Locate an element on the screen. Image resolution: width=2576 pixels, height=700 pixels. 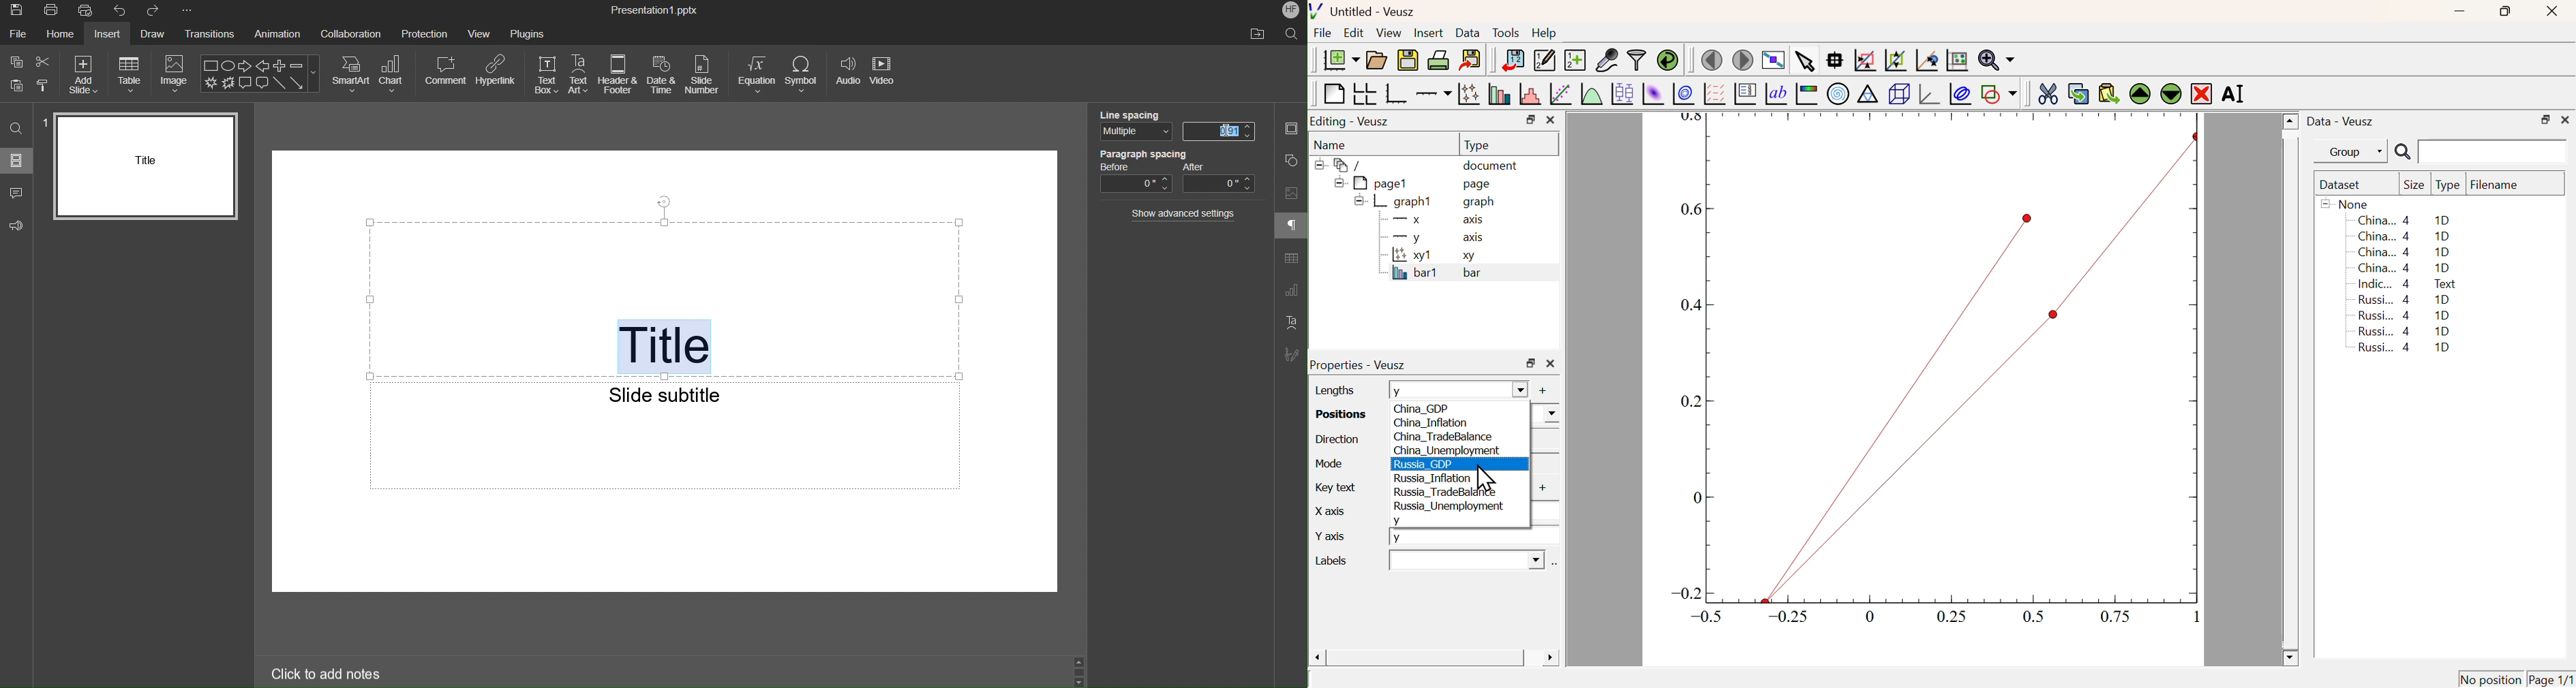
Protection is located at coordinates (425, 35).